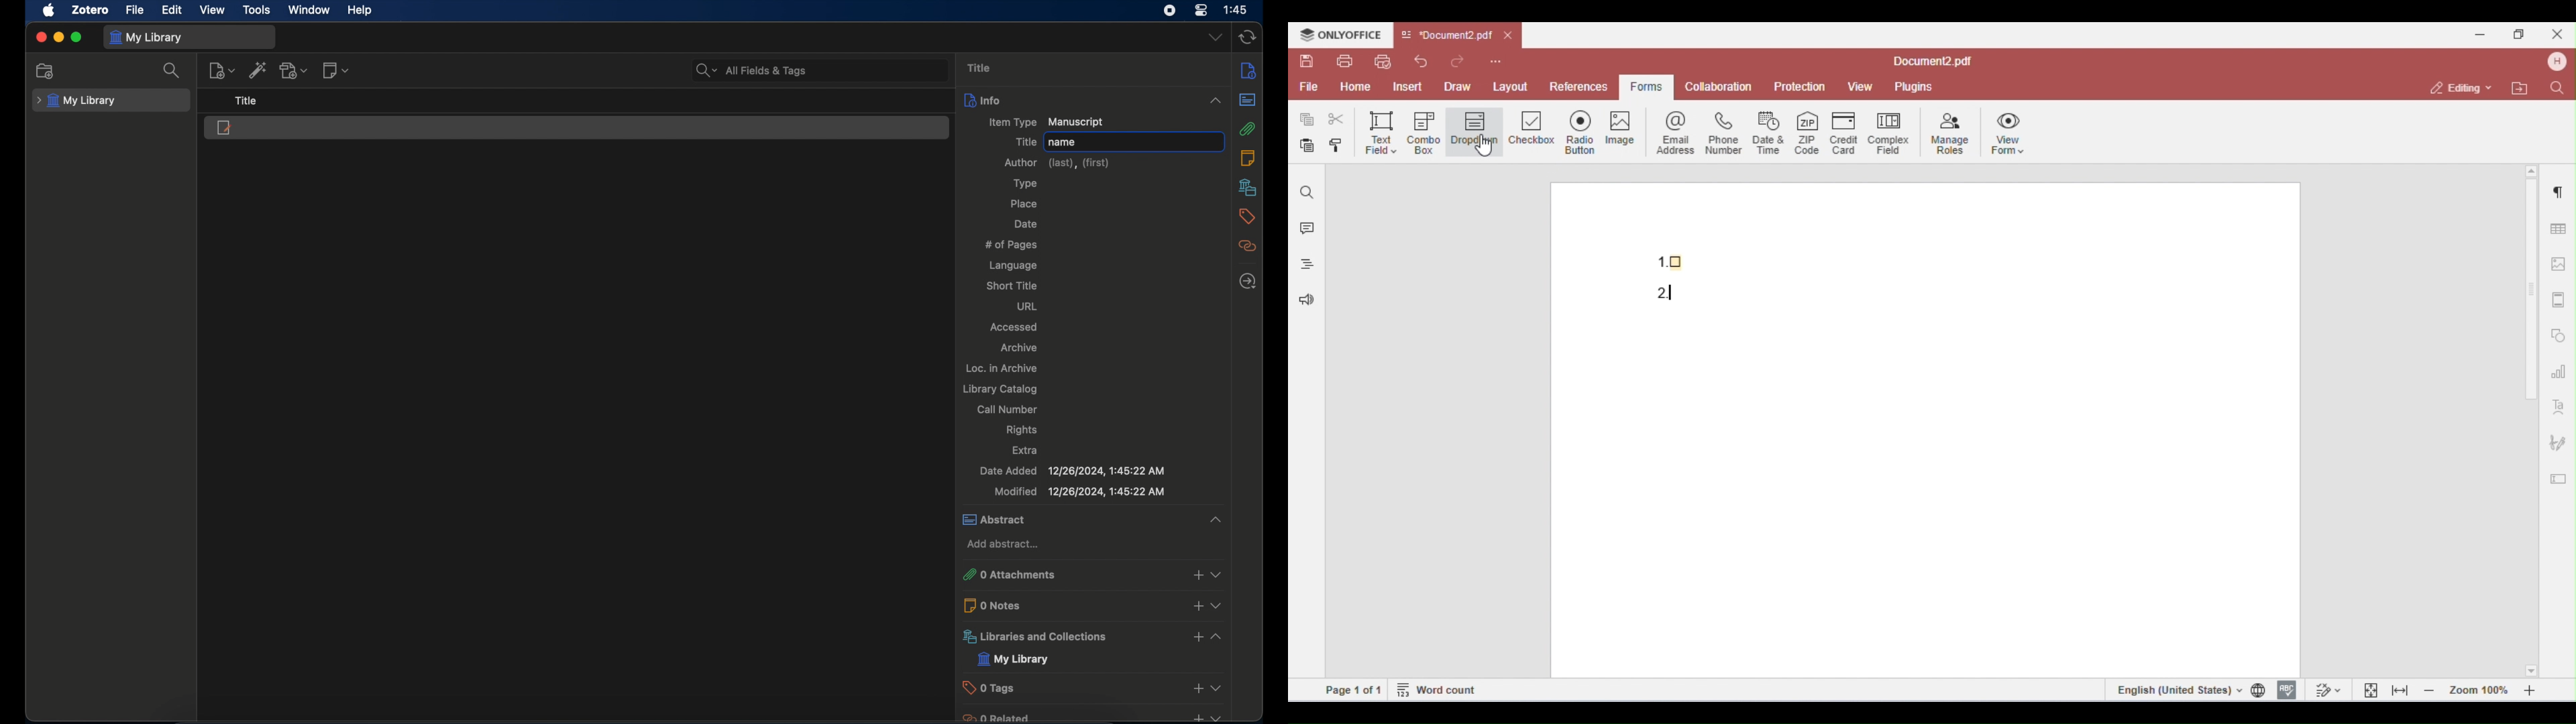 The image size is (2576, 728). I want to click on abstract, so click(1248, 100).